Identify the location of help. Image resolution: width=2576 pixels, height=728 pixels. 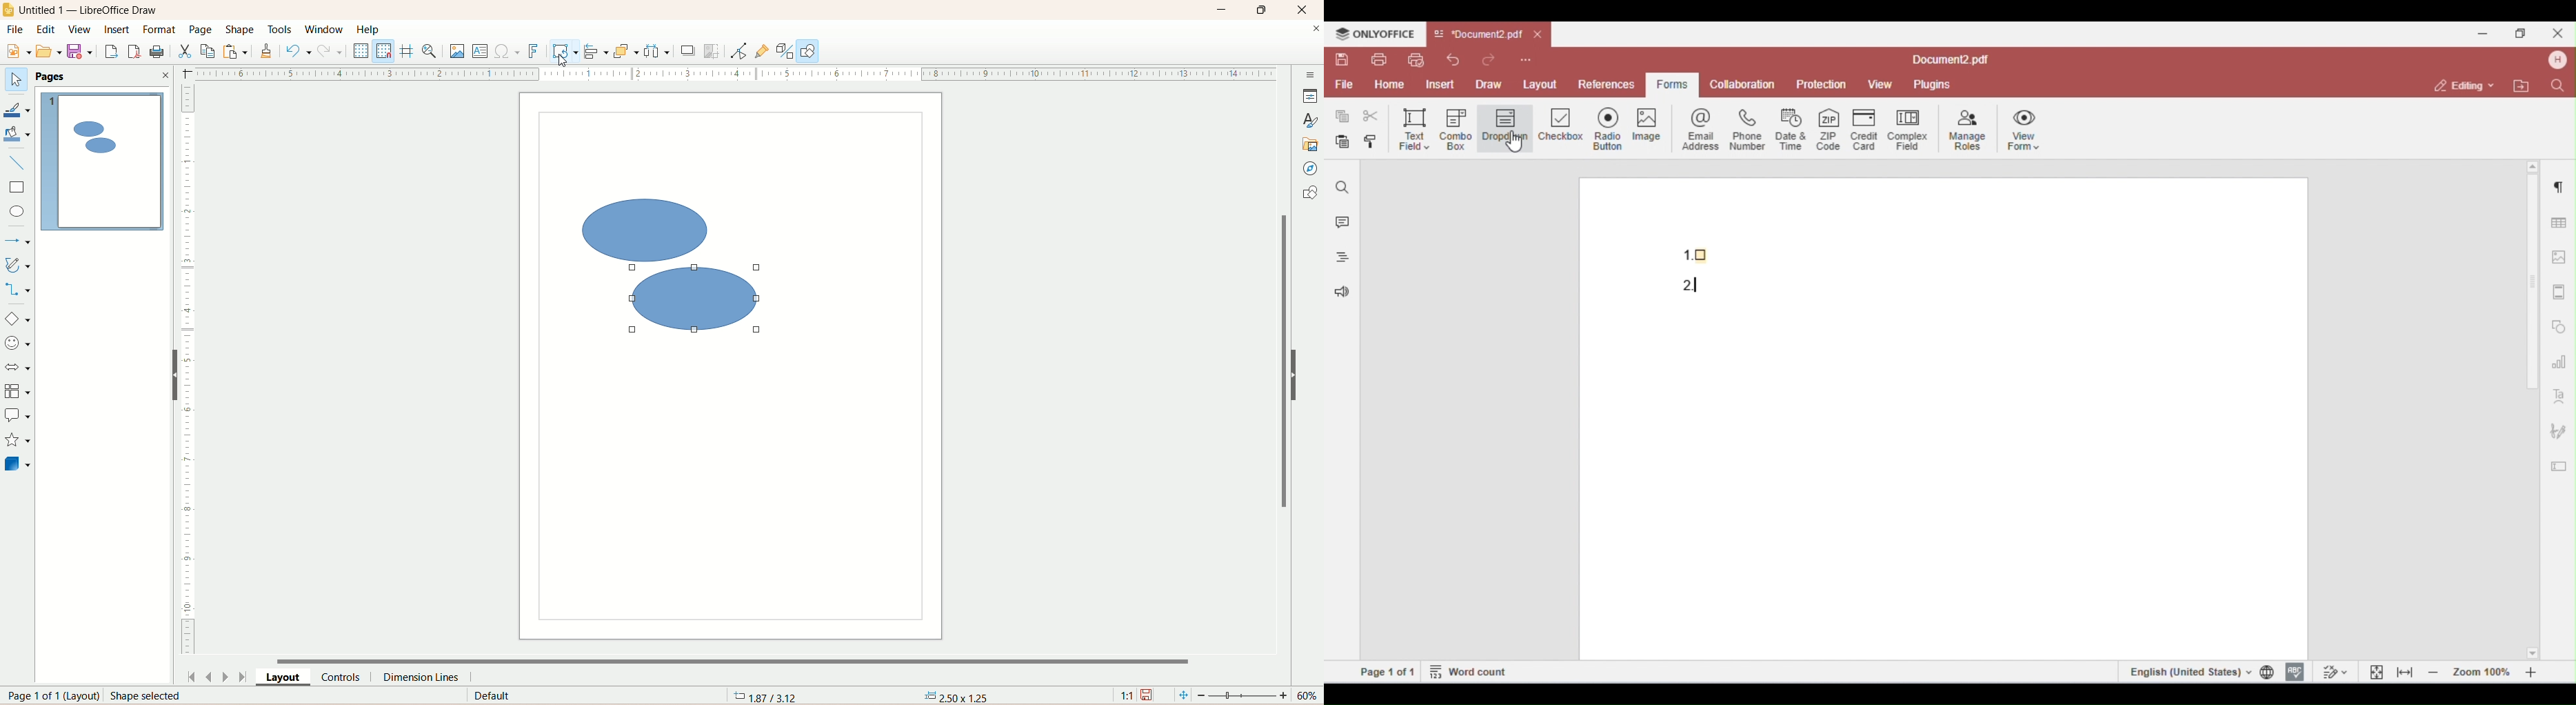
(371, 31).